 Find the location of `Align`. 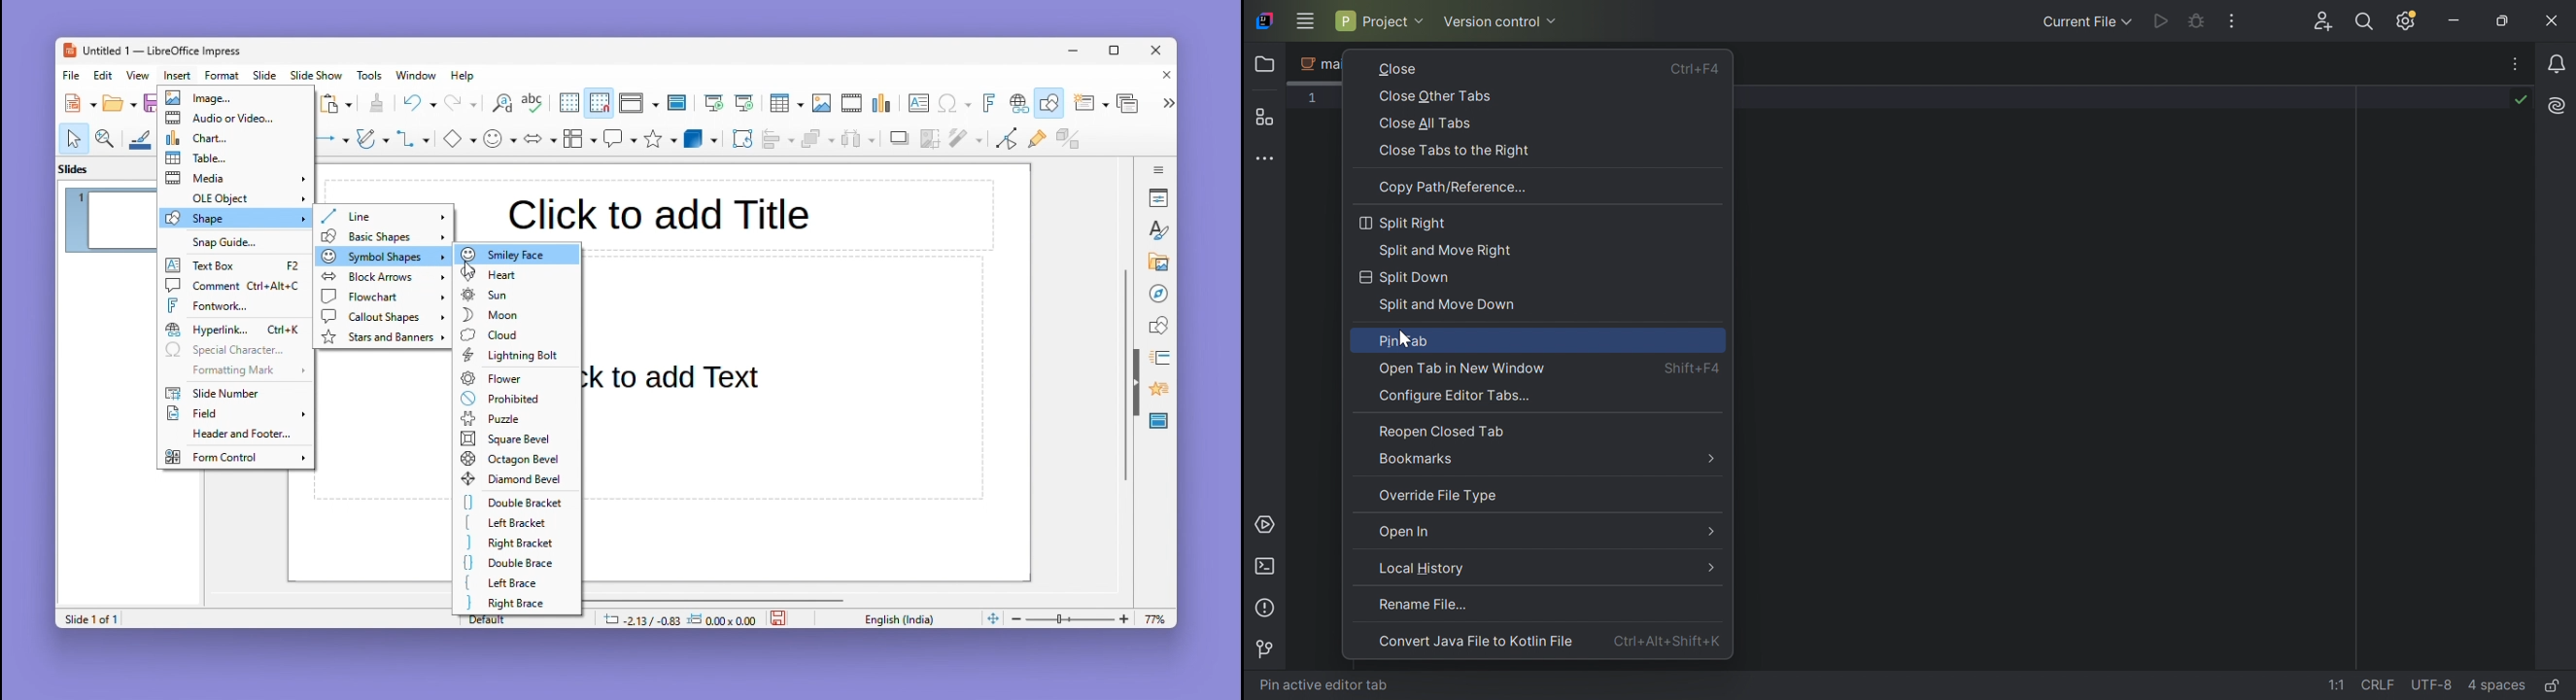

Align is located at coordinates (777, 139).